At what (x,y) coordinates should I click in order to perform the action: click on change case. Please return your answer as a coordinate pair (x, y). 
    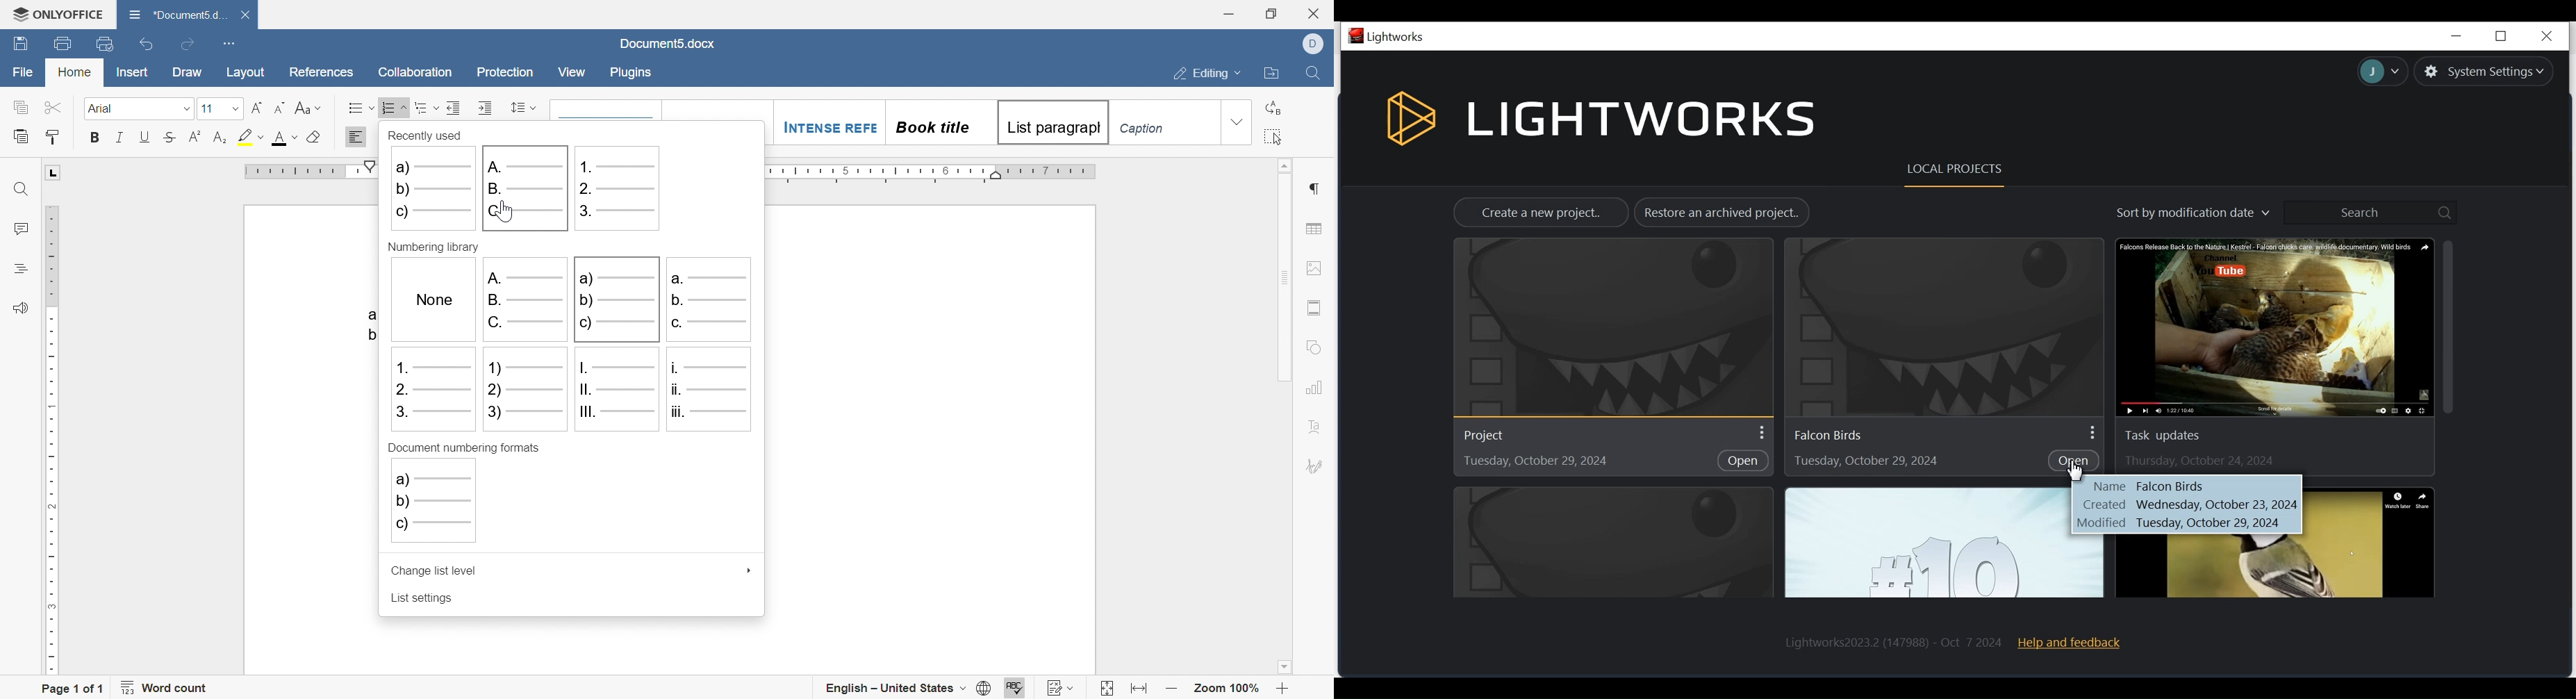
    Looking at the image, I should click on (309, 108).